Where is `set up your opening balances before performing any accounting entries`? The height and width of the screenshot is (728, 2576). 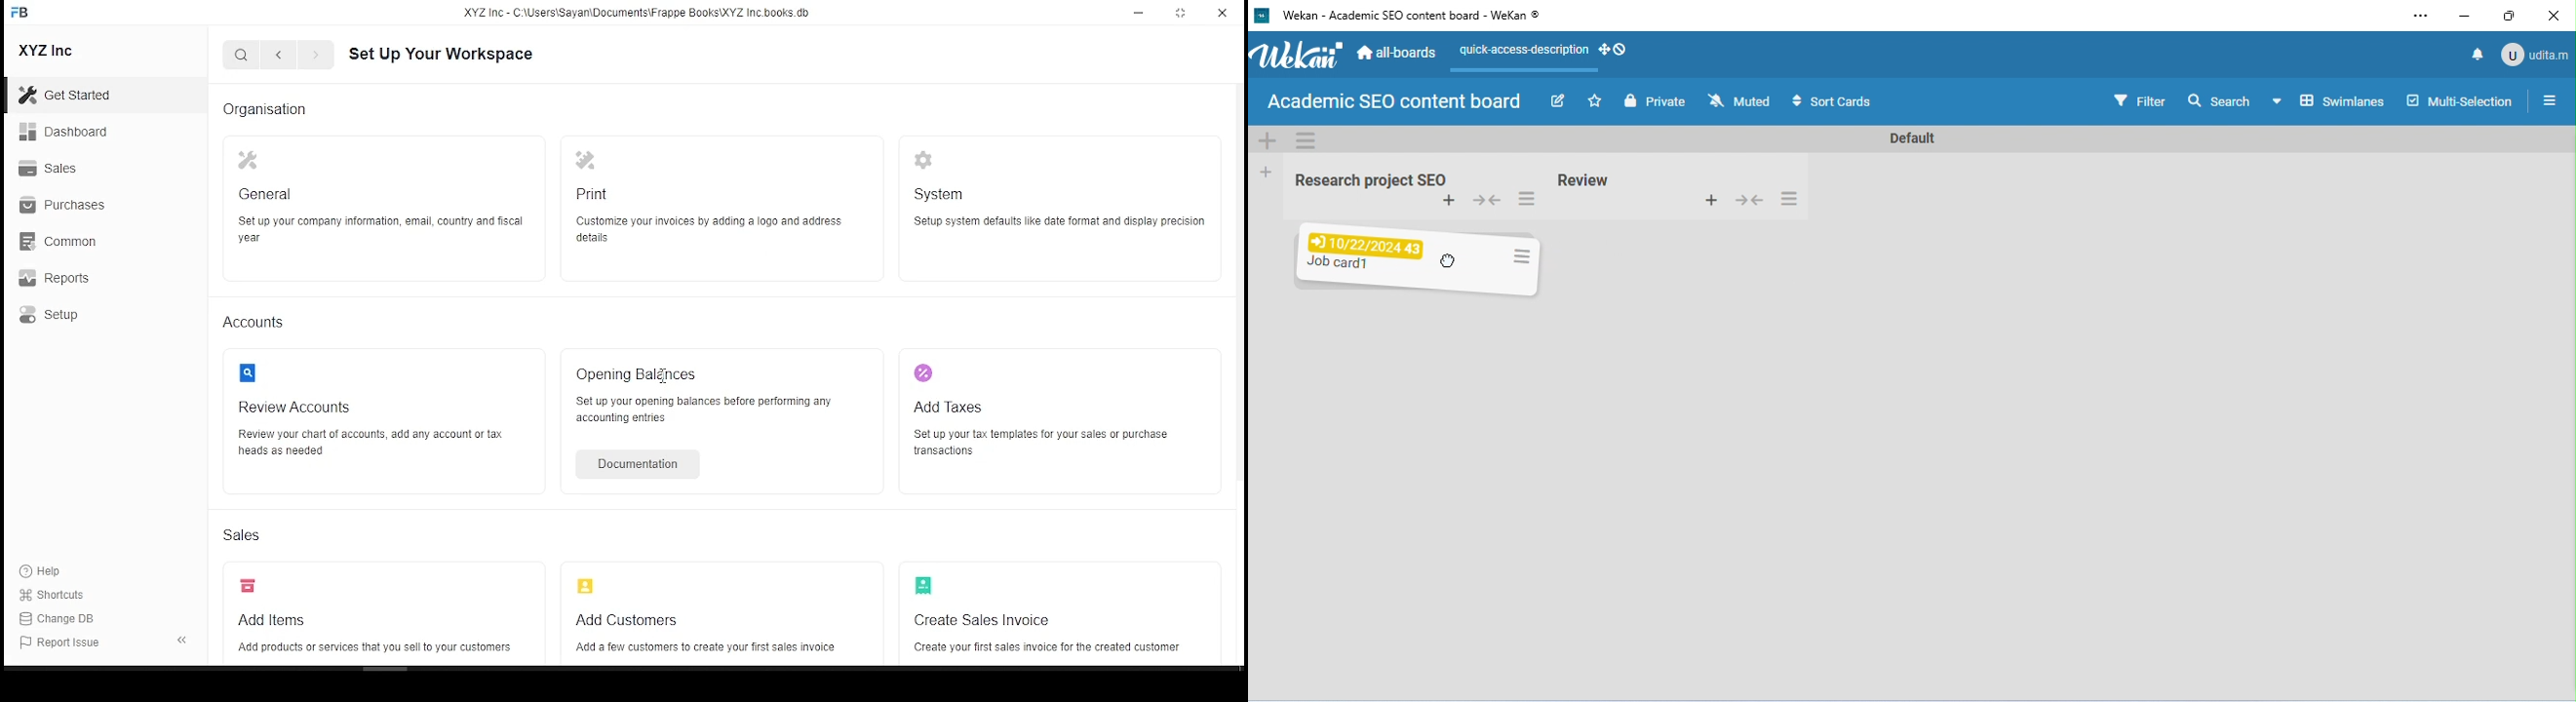 set up your opening balances before performing any accounting entries is located at coordinates (703, 410).